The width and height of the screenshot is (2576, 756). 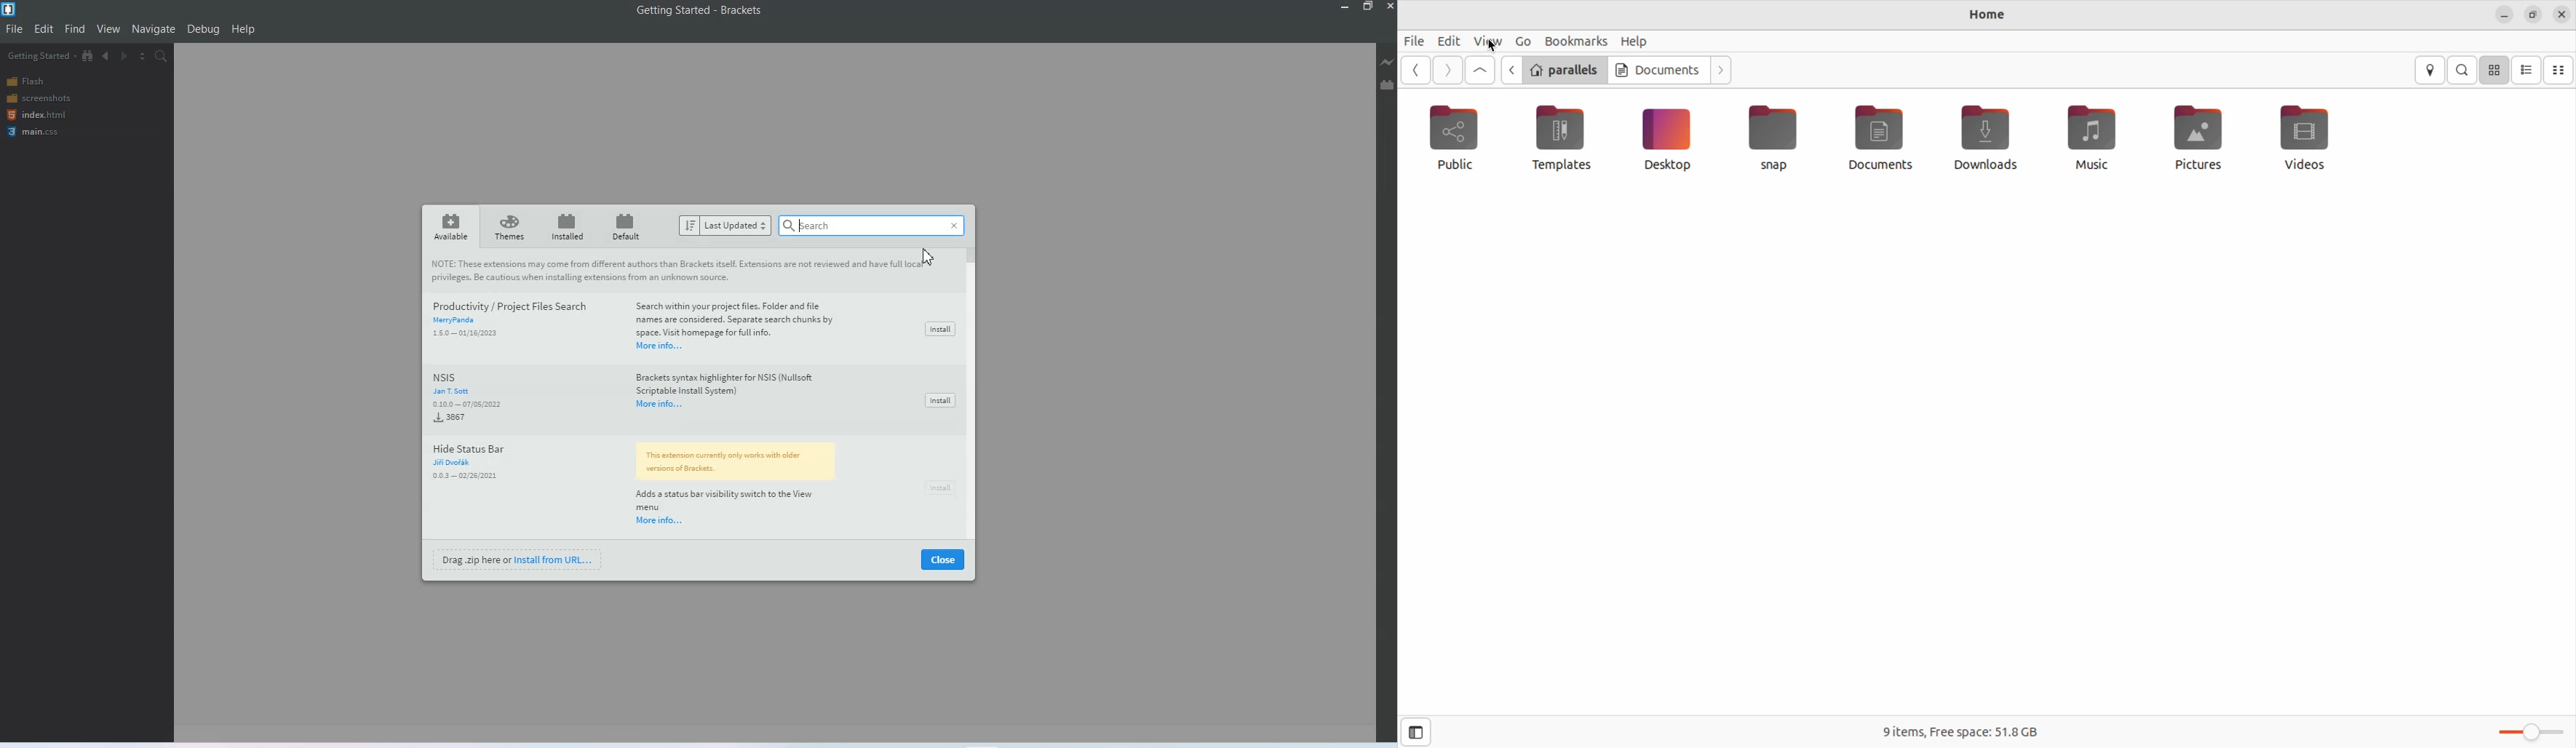 What do you see at coordinates (464, 322) in the screenshot?
I see `Author` at bounding box center [464, 322].